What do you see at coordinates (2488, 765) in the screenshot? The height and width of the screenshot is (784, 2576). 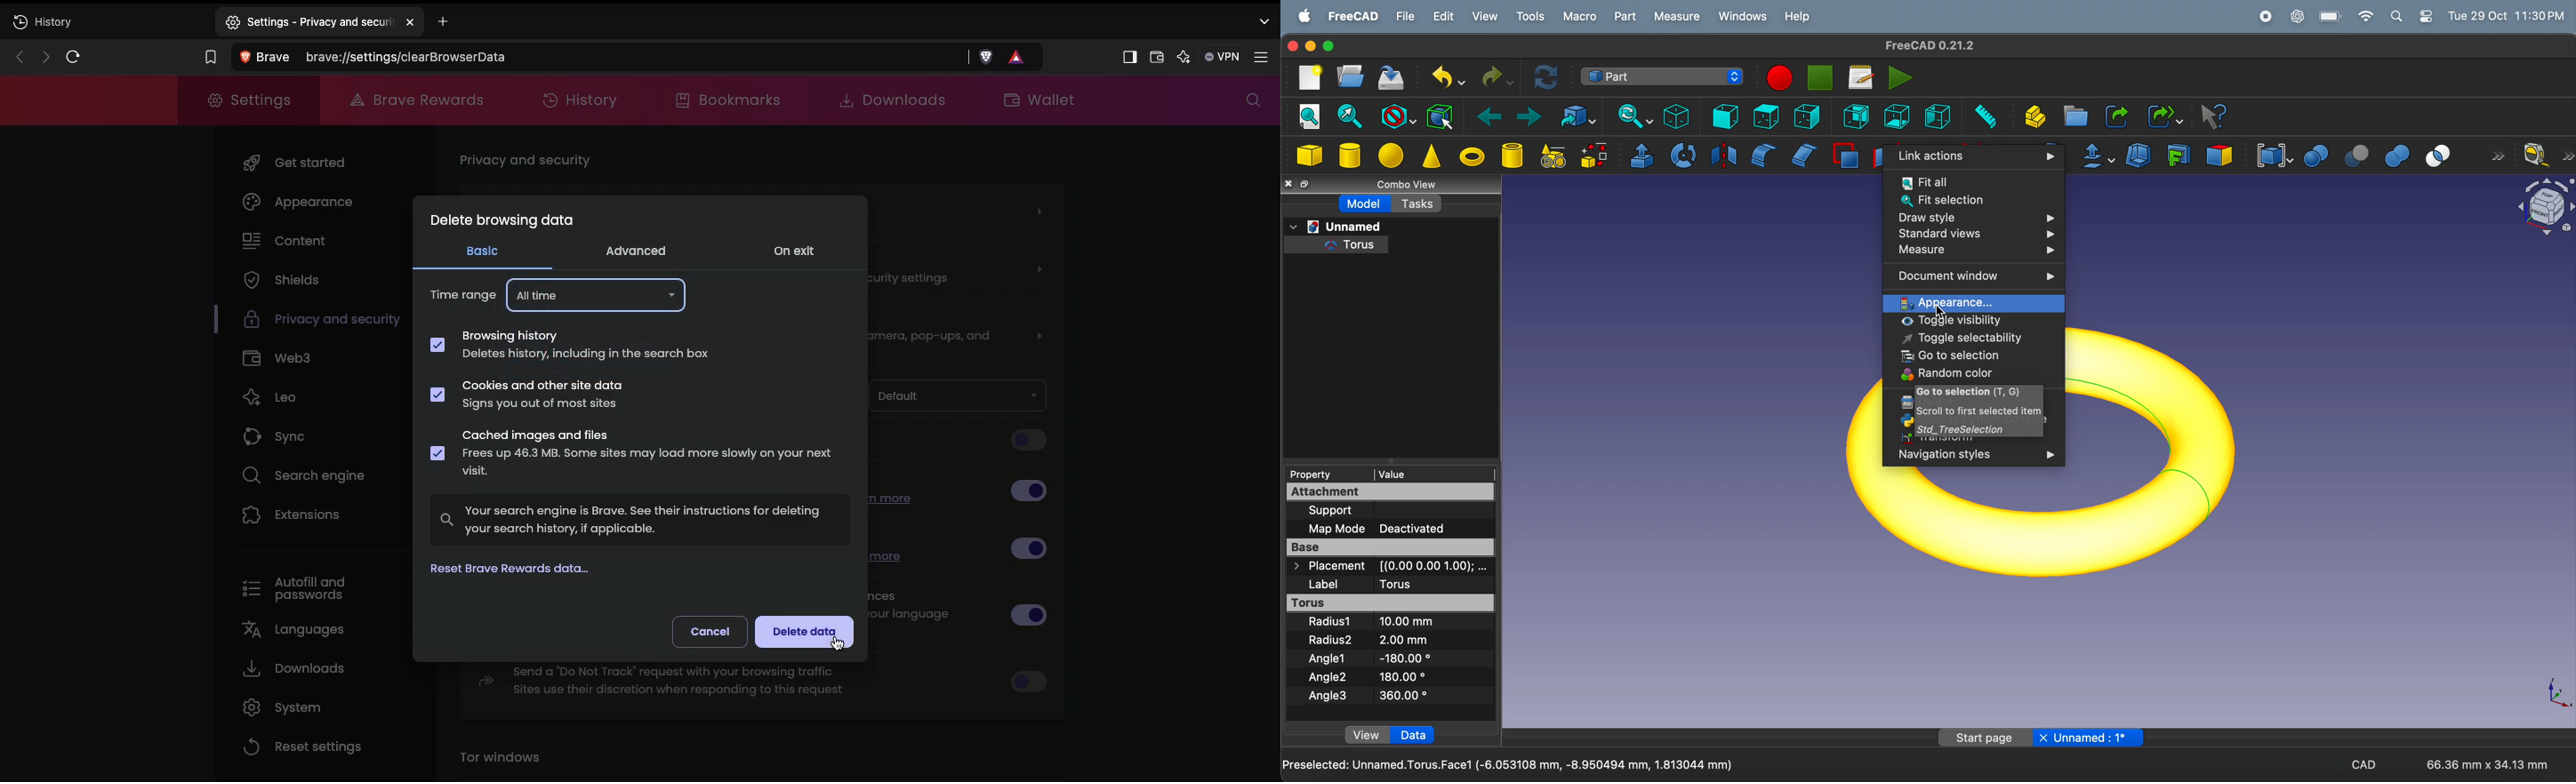 I see `66.36 mm * 34.13 mm` at bounding box center [2488, 765].